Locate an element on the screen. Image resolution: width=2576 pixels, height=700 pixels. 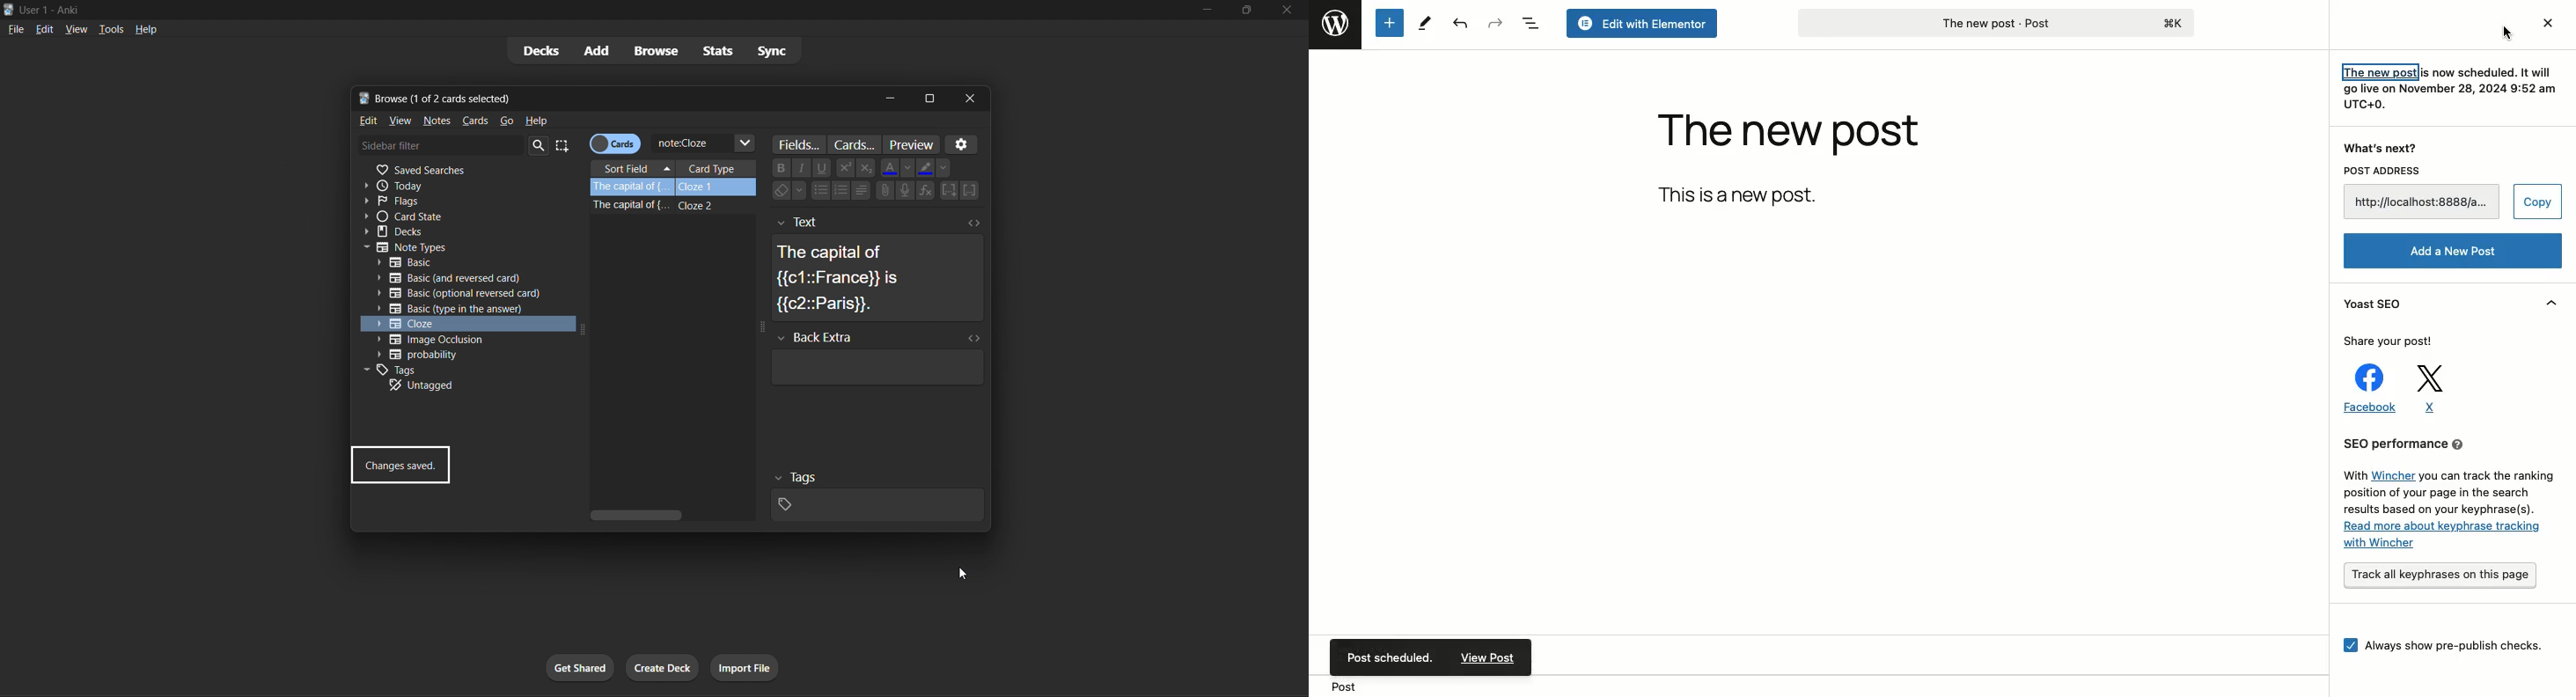
Always show pre-publish checks. is located at coordinates (2455, 645).